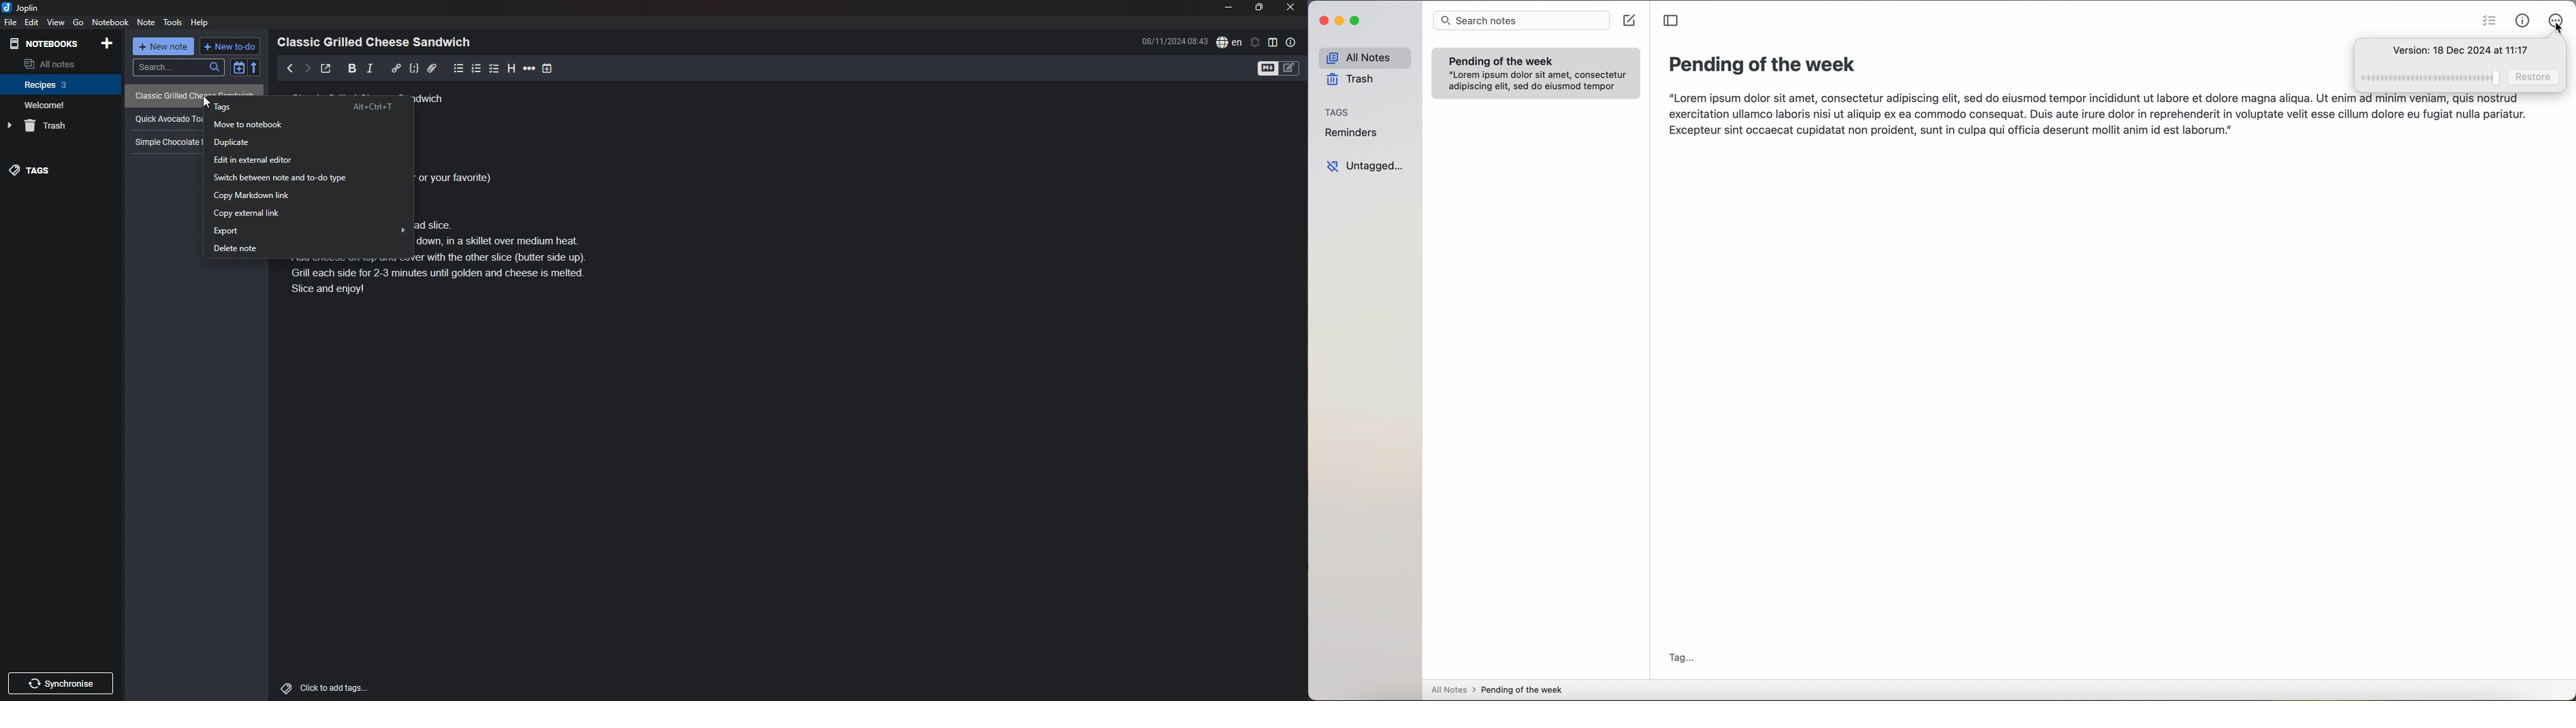 The width and height of the screenshot is (2576, 728). Describe the element at coordinates (2556, 17) in the screenshot. I see `click on more options` at that location.